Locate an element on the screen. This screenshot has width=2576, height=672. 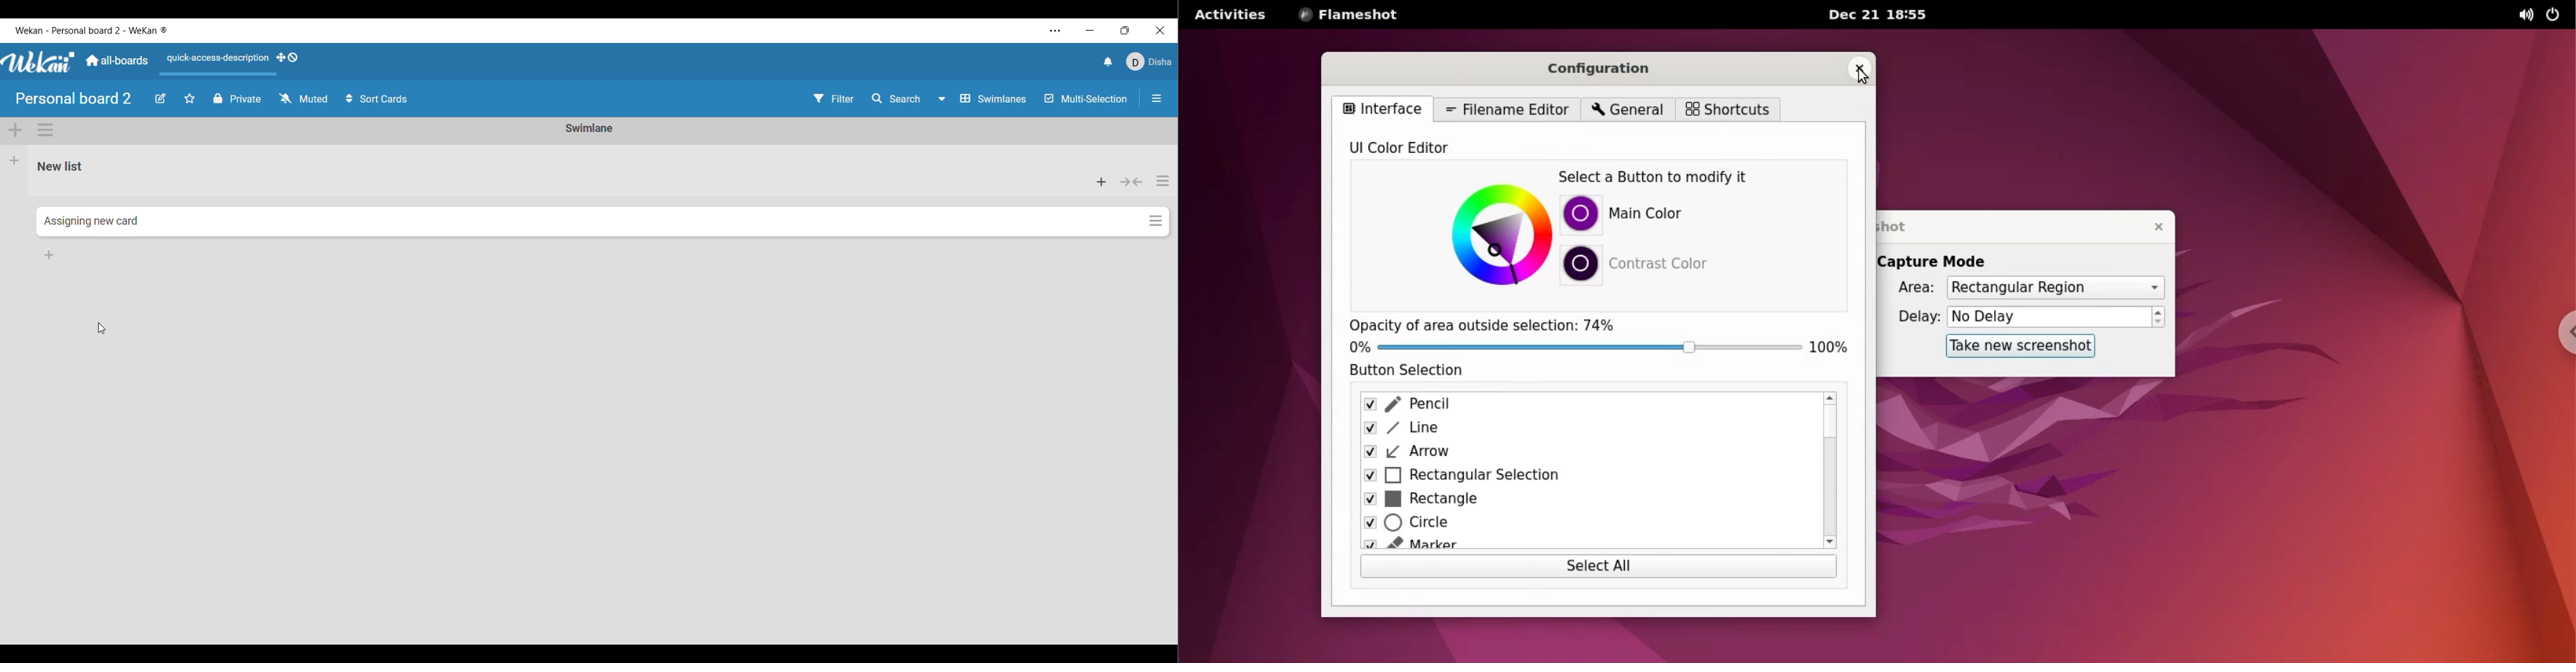
take new screenshot is located at coordinates (2014, 345).